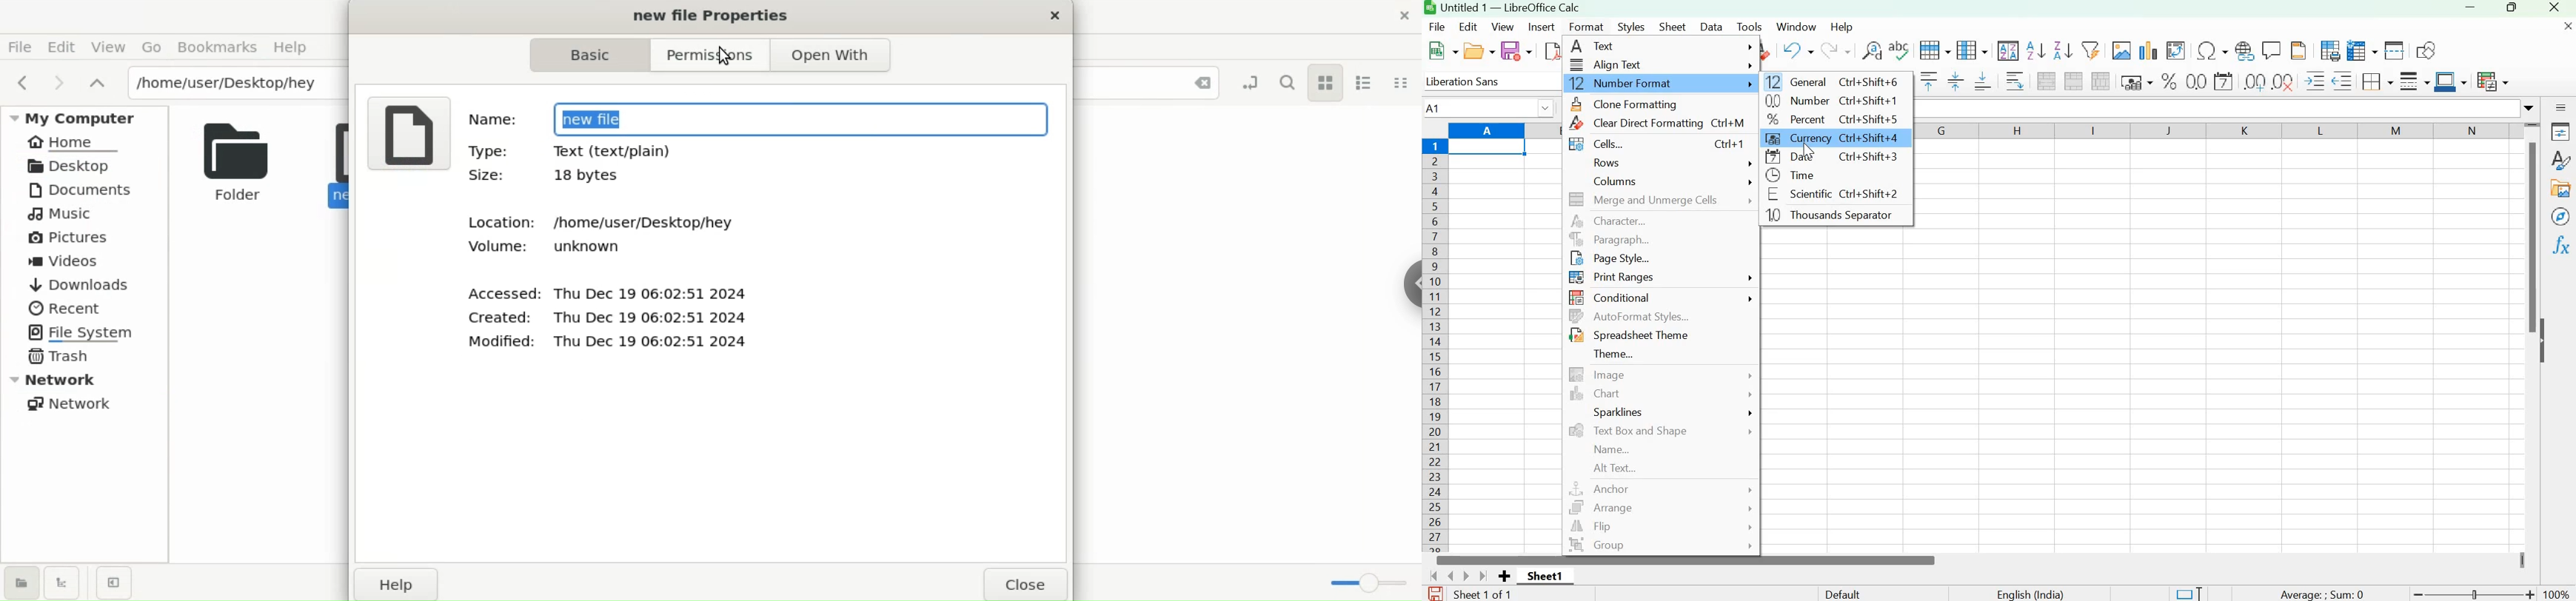 Image resolution: width=2576 pixels, height=616 pixels. Describe the element at coordinates (1659, 488) in the screenshot. I see `Anchor` at that location.